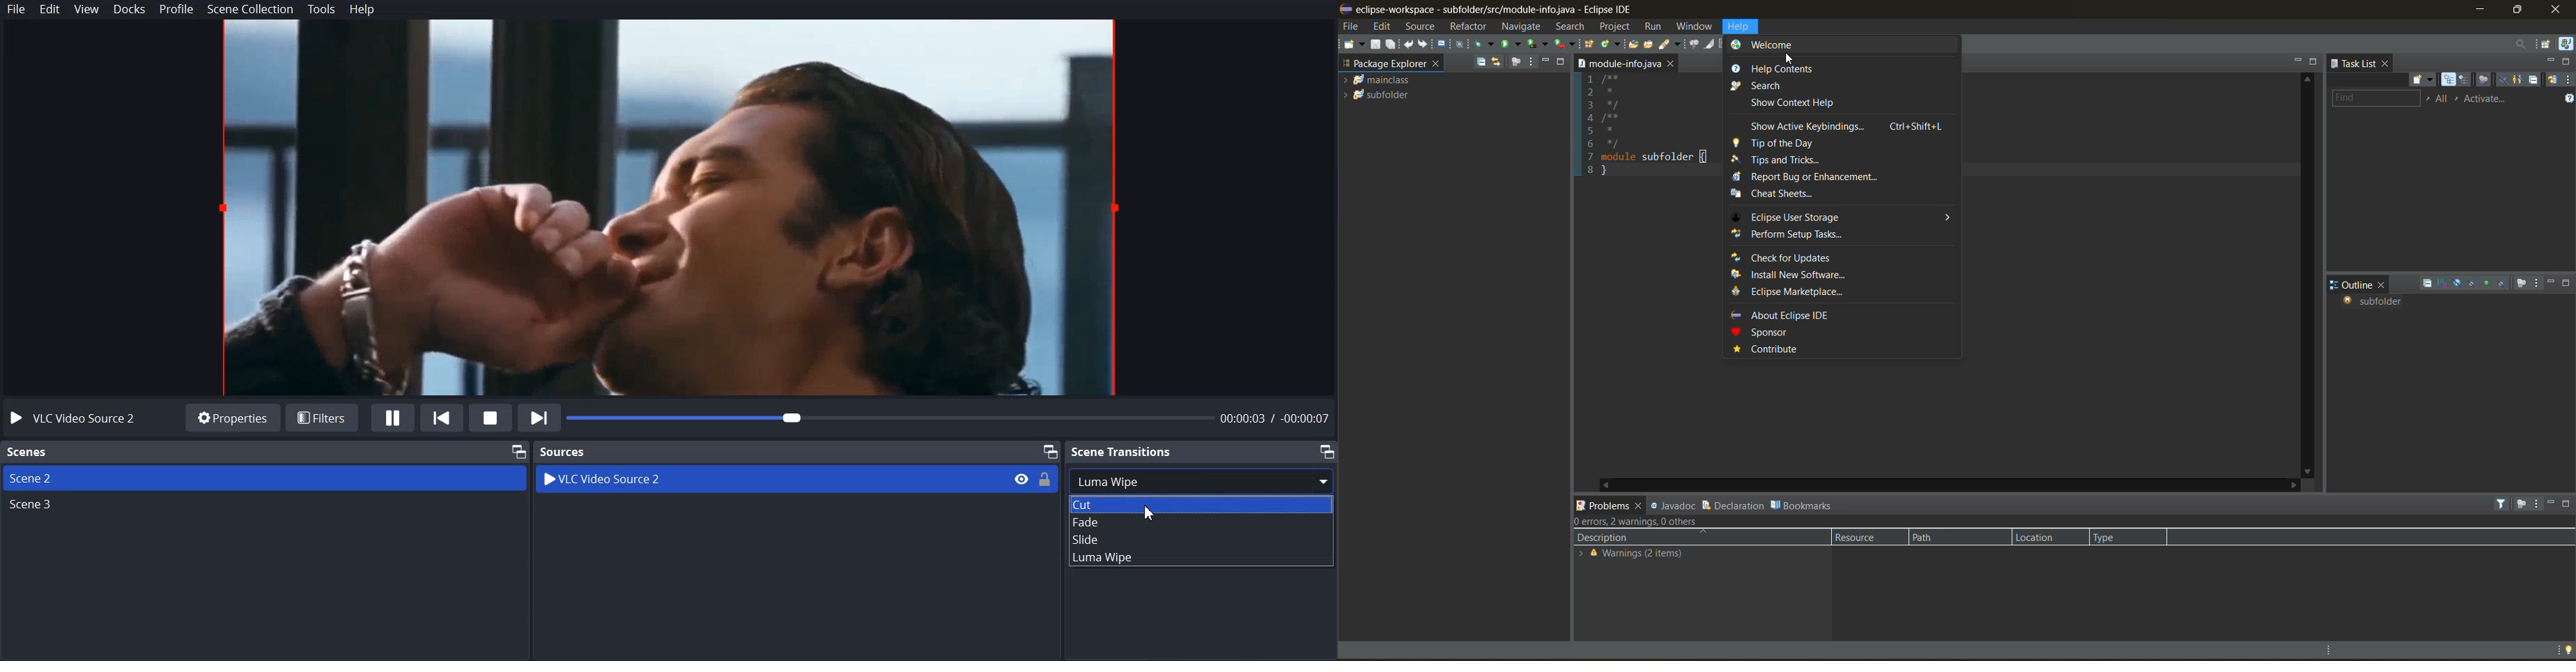 The width and height of the screenshot is (2576, 672). Describe the element at coordinates (1531, 62) in the screenshot. I see `view menu` at that location.